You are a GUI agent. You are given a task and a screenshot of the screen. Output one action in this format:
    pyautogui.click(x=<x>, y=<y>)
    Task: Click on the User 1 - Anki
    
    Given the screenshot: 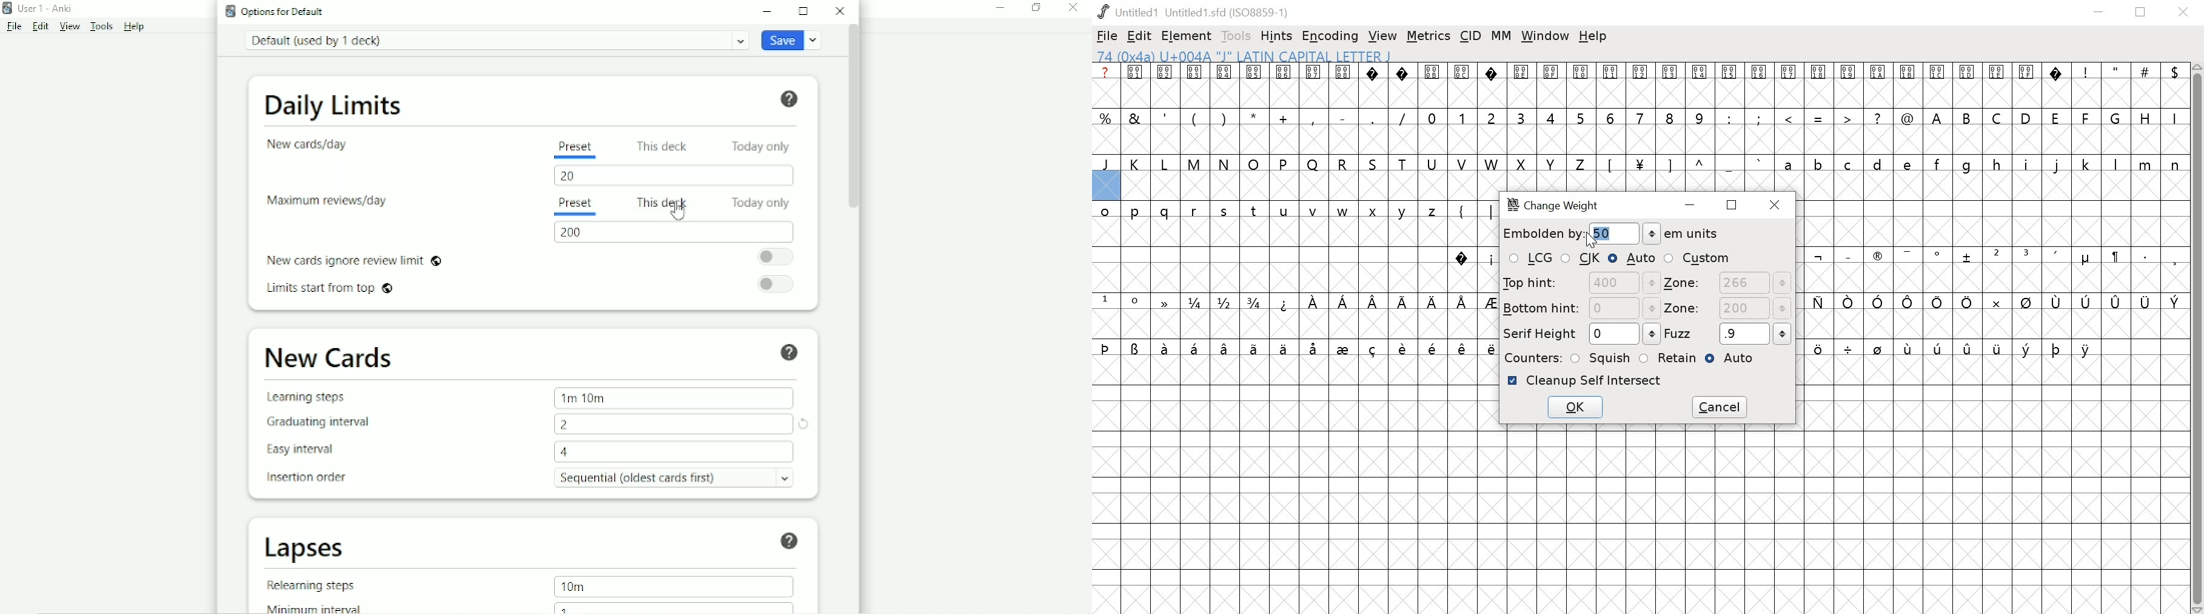 What is the action you would take?
    pyautogui.click(x=45, y=7)
    